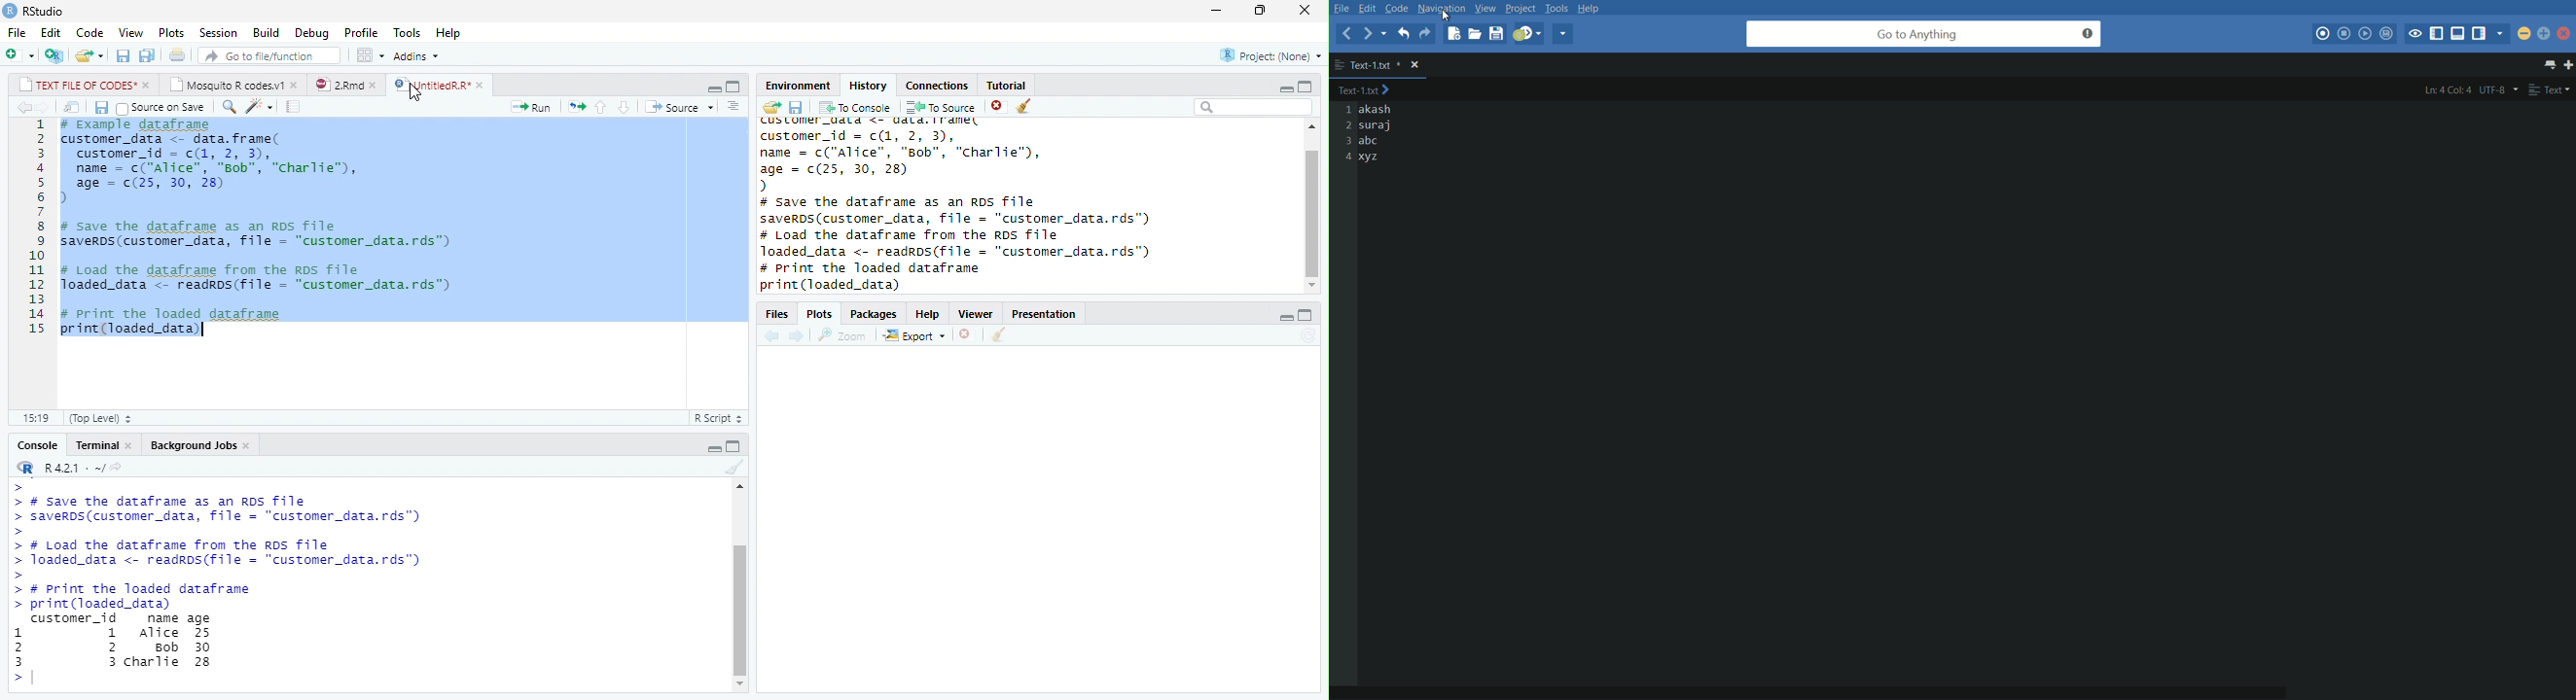  What do you see at coordinates (249, 446) in the screenshot?
I see `close` at bounding box center [249, 446].